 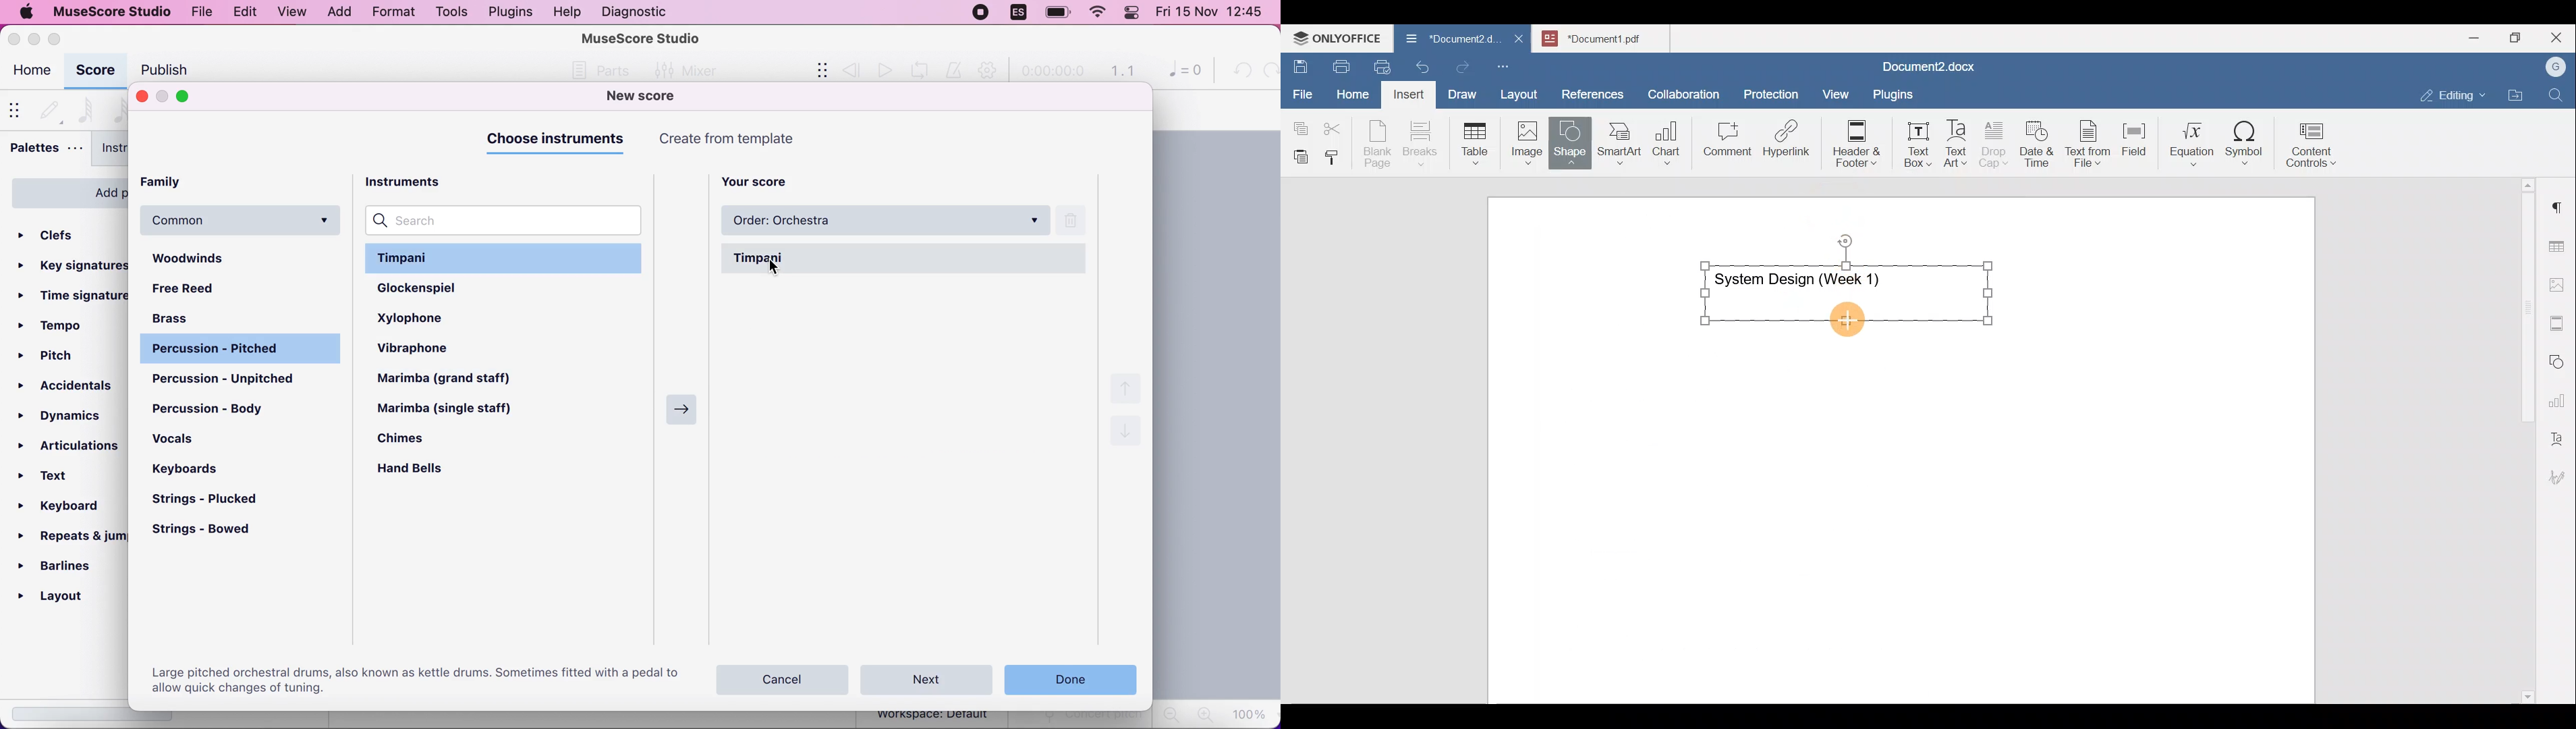 What do you see at coordinates (1926, 68) in the screenshot?
I see `Document name` at bounding box center [1926, 68].